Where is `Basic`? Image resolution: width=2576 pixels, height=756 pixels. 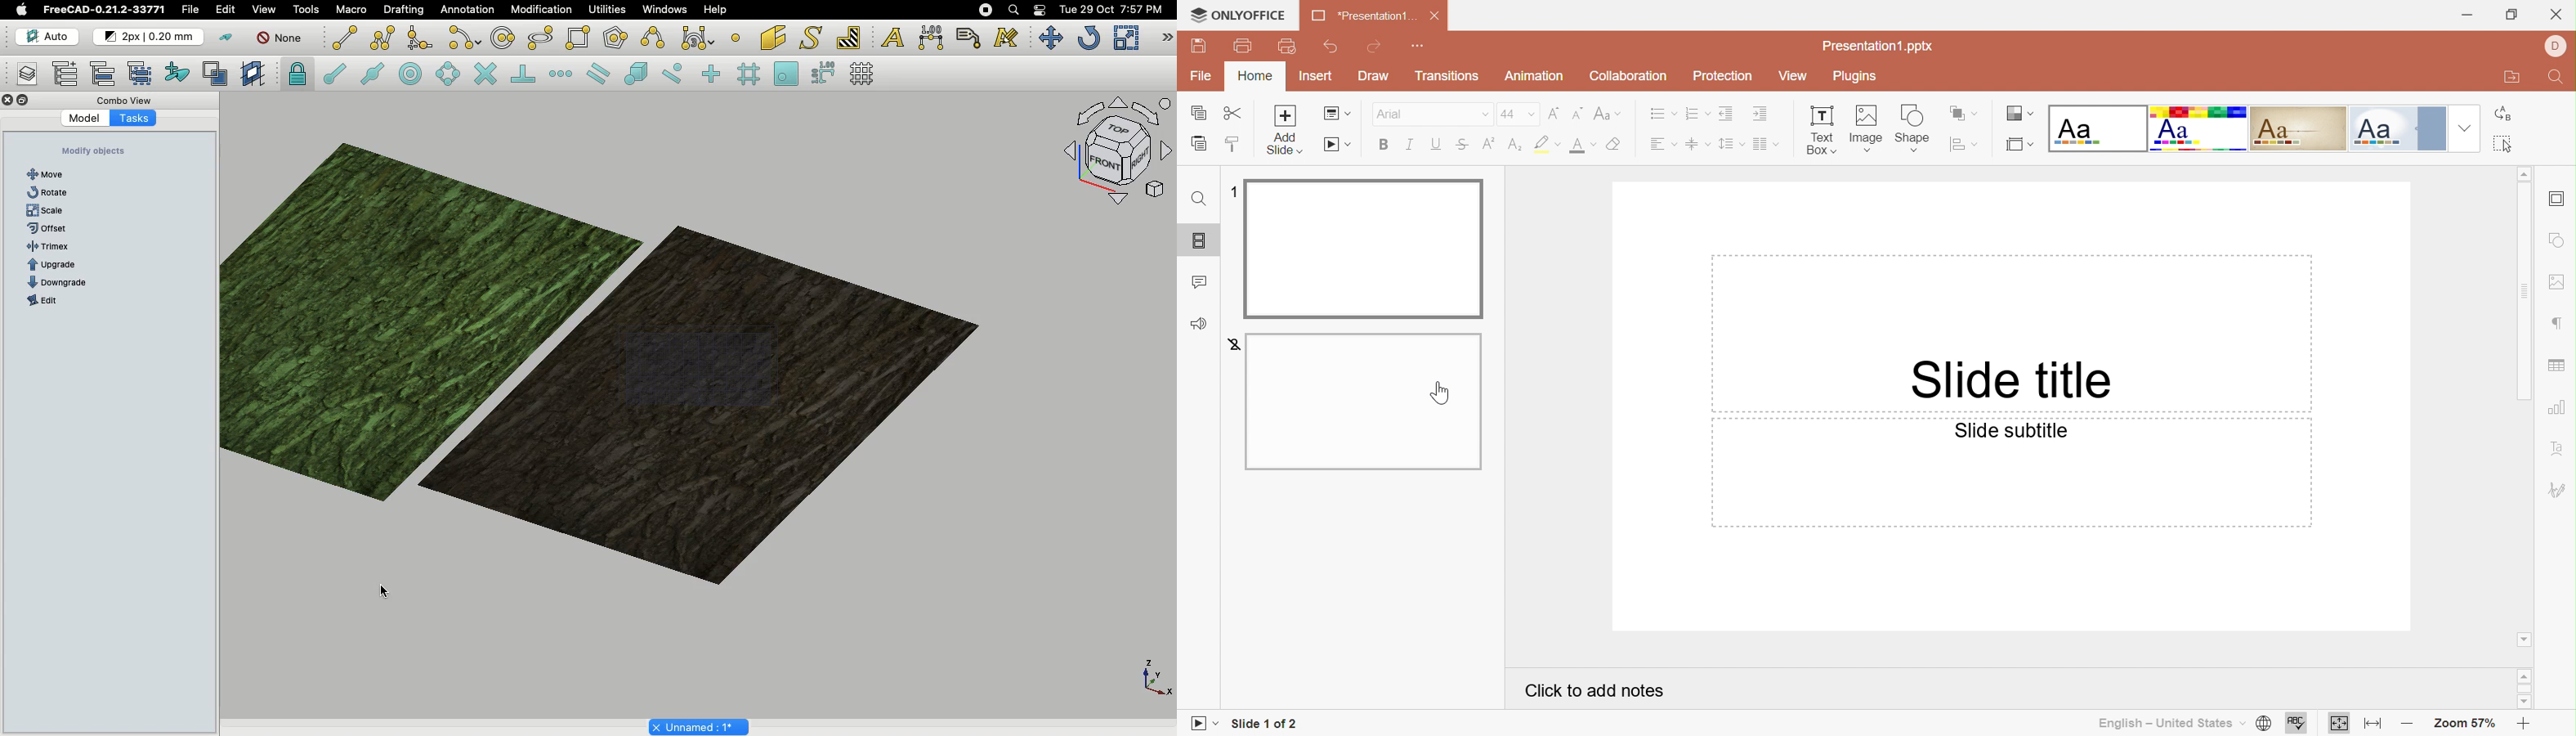 Basic is located at coordinates (2198, 129).